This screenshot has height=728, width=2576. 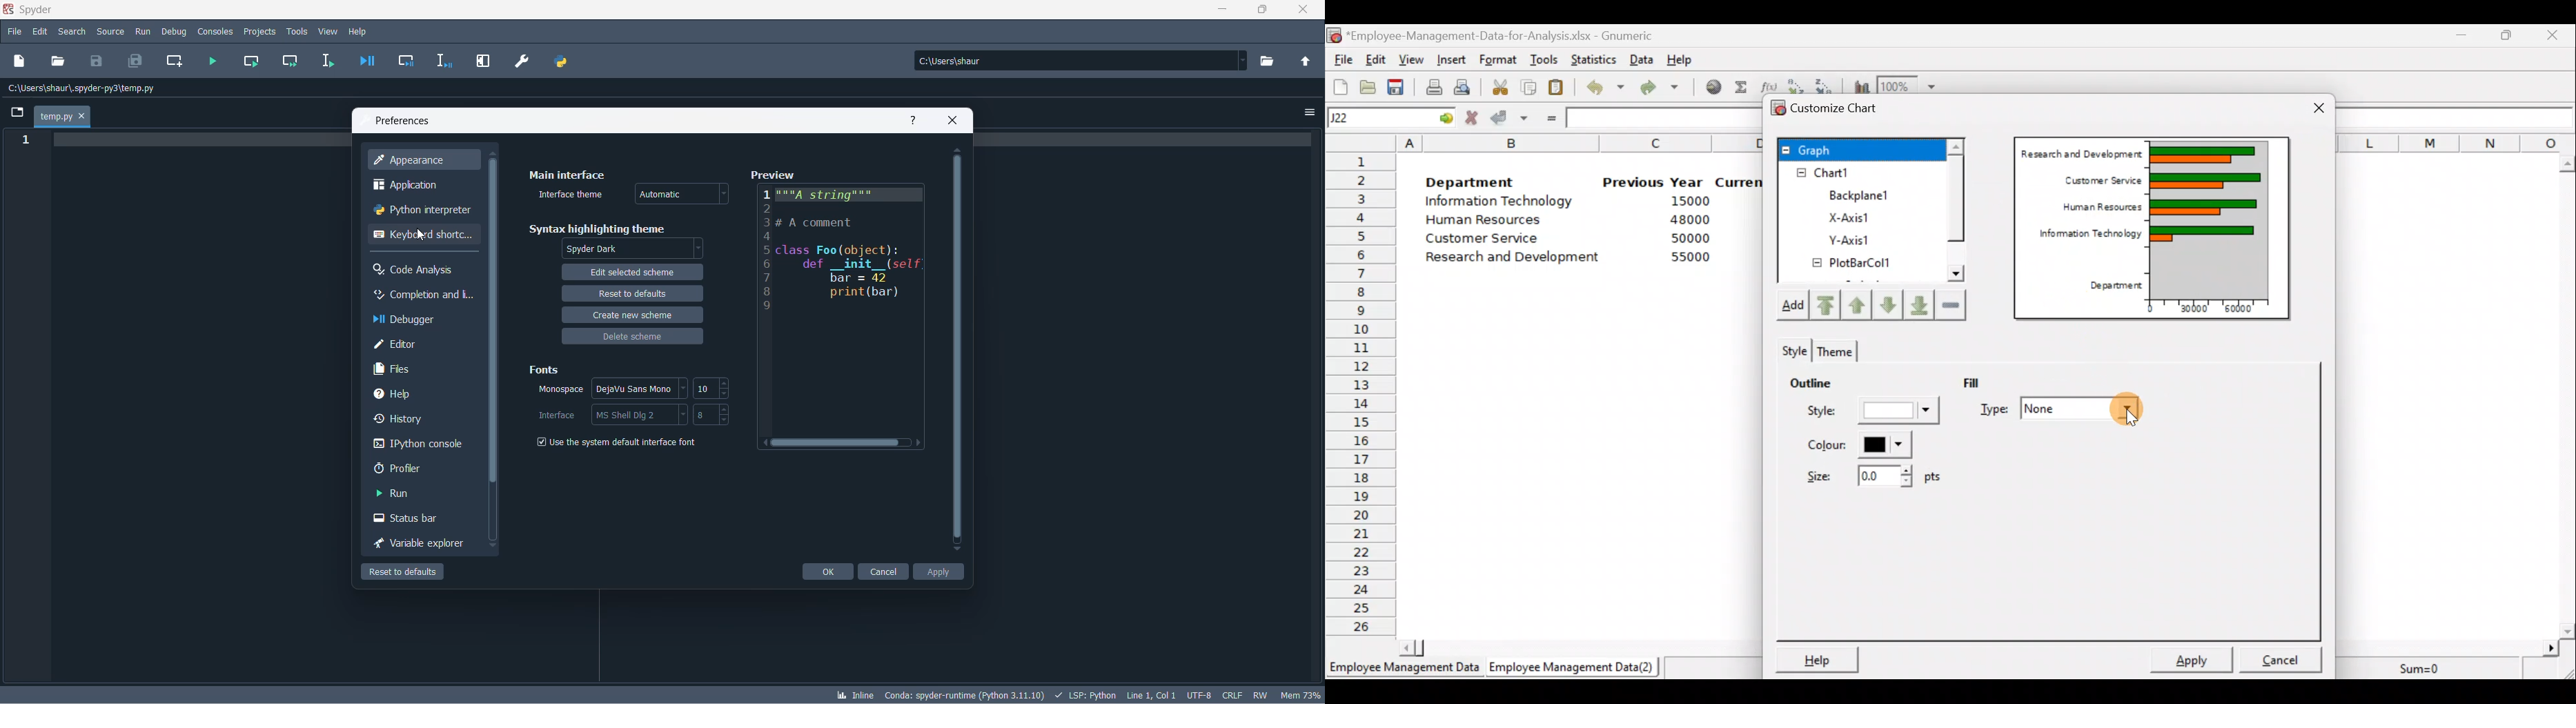 I want to click on ok, so click(x=827, y=571).